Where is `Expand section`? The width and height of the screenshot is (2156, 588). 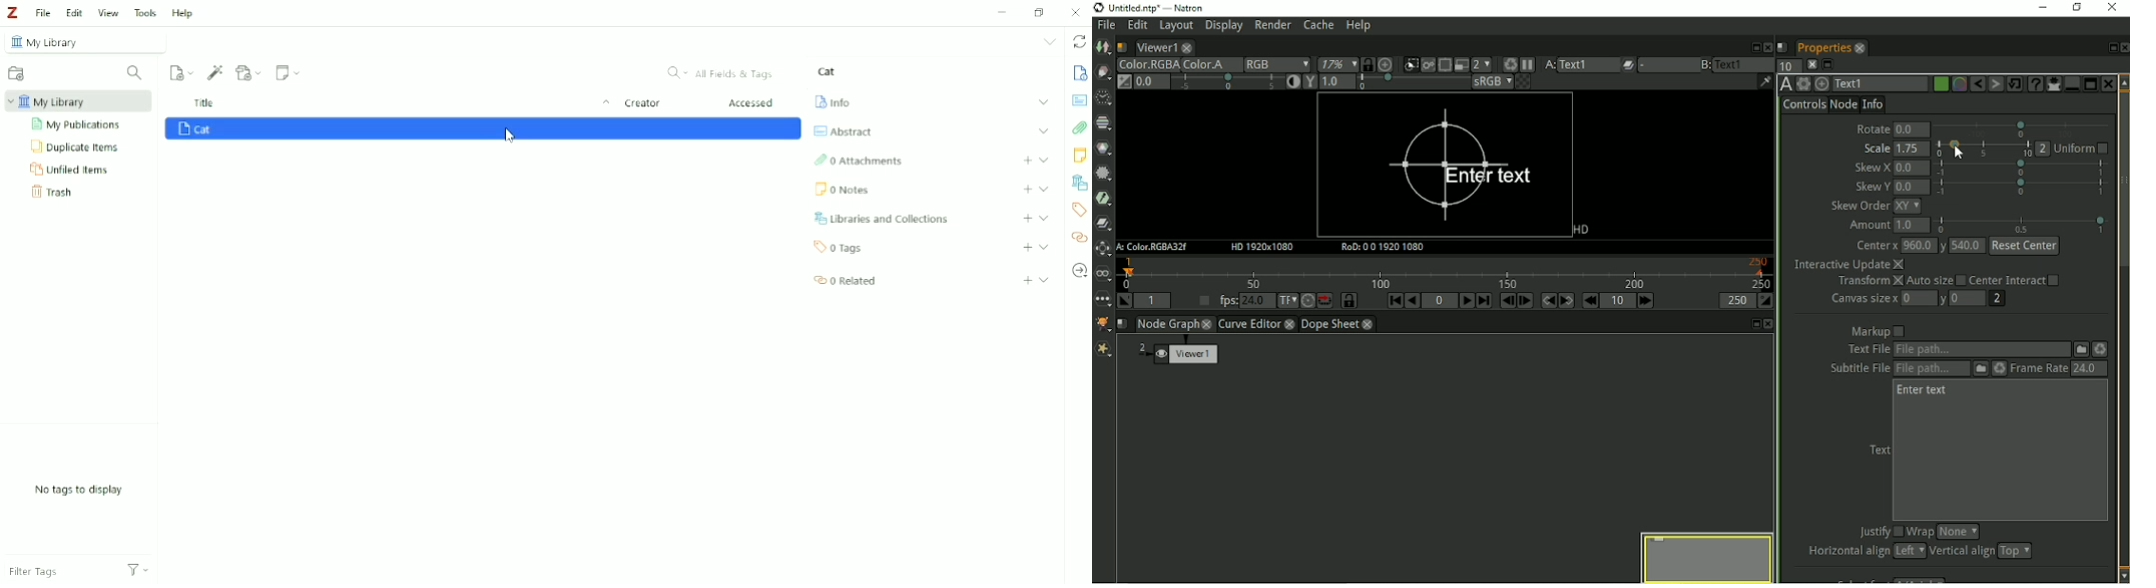
Expand section is located at coordinates (1044, 159).